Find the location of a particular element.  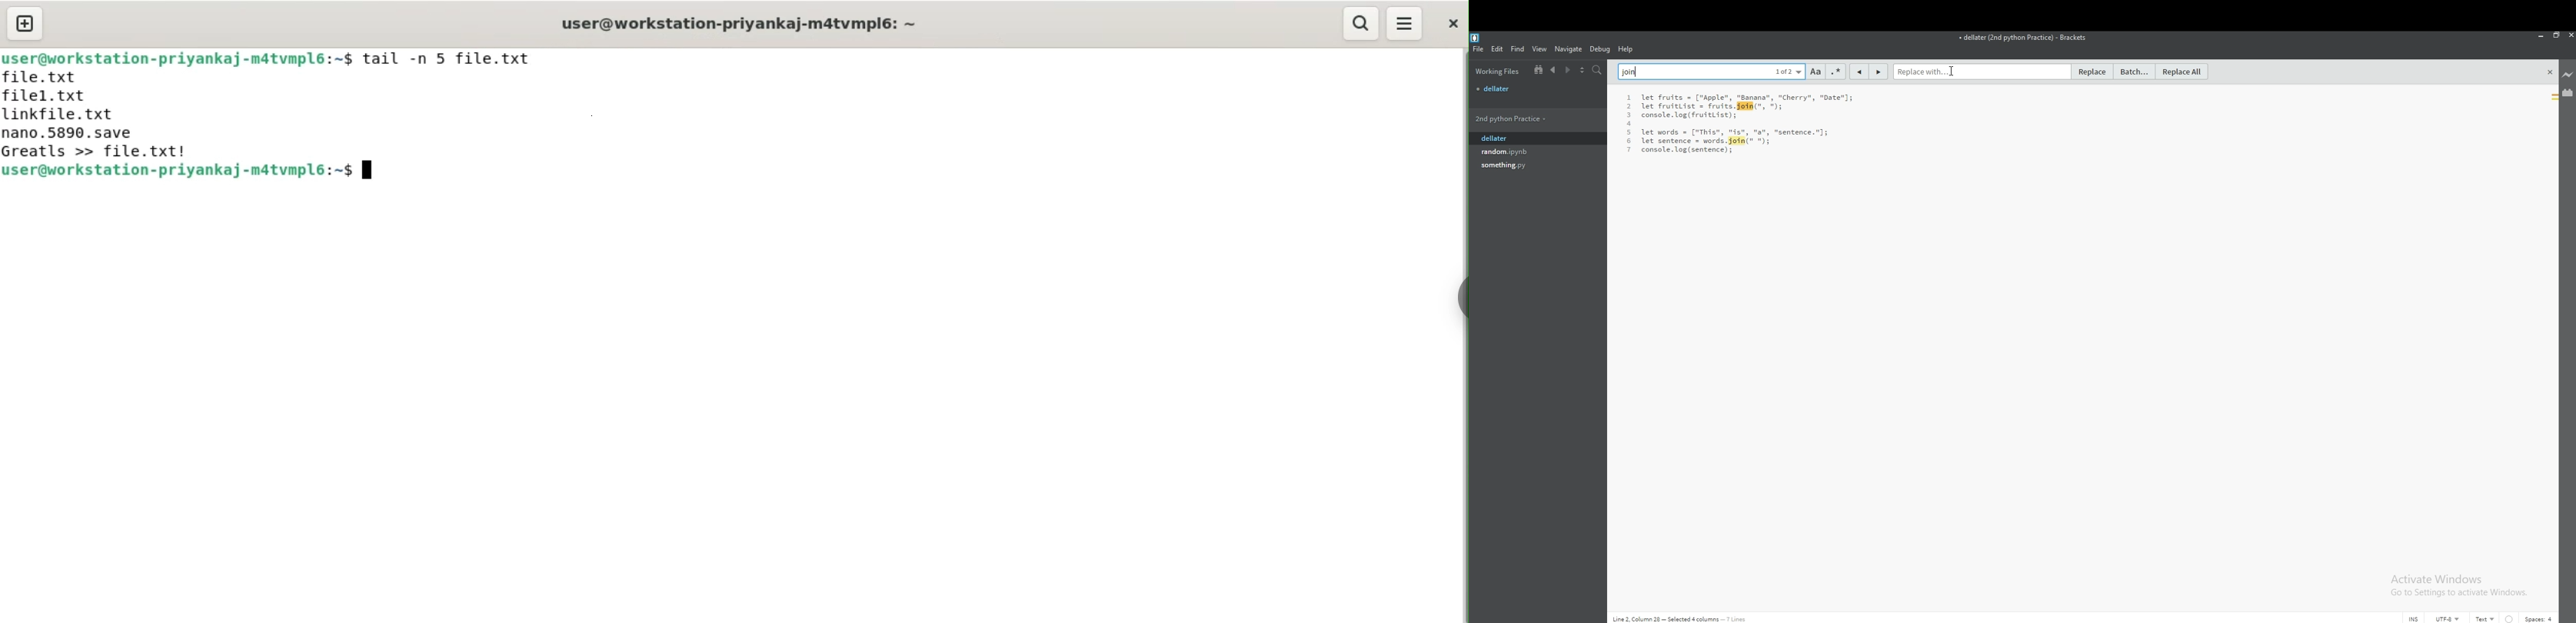

split view is located at coordinates (1583, 69).